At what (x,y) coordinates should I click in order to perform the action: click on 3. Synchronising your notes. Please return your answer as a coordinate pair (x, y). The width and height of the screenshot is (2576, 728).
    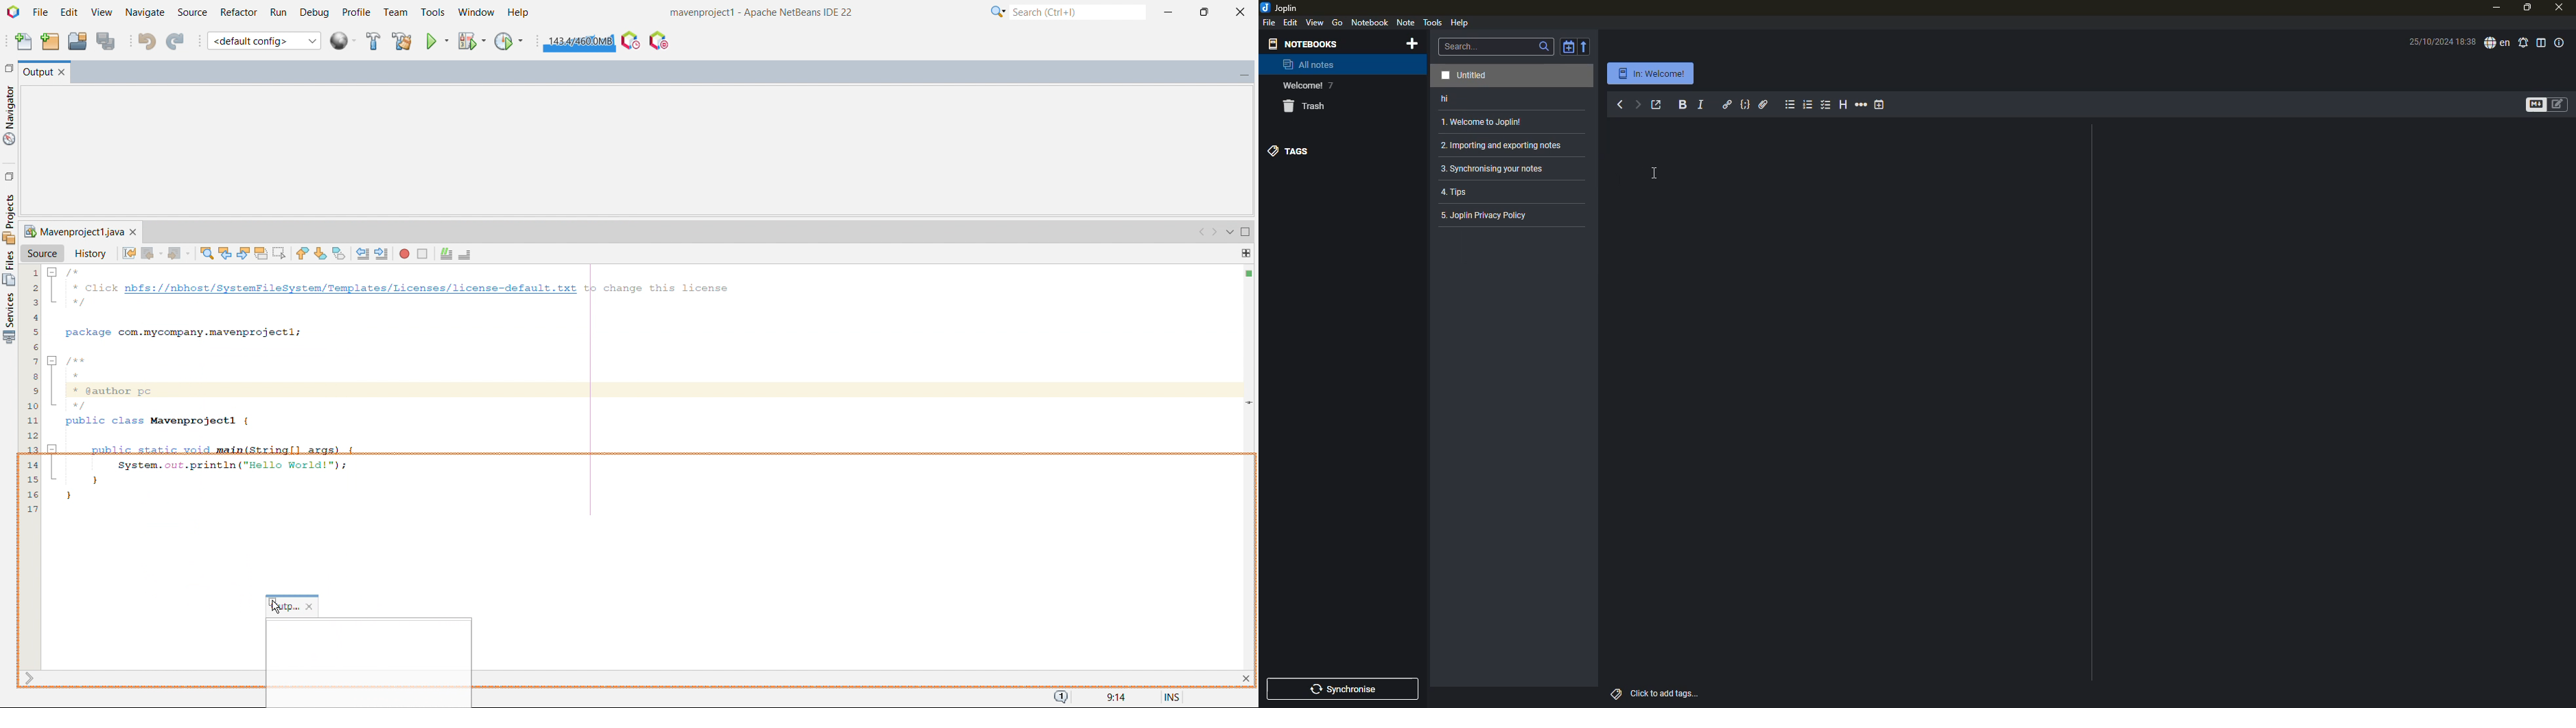
    Looking at the image, I should click on (1495, 169).